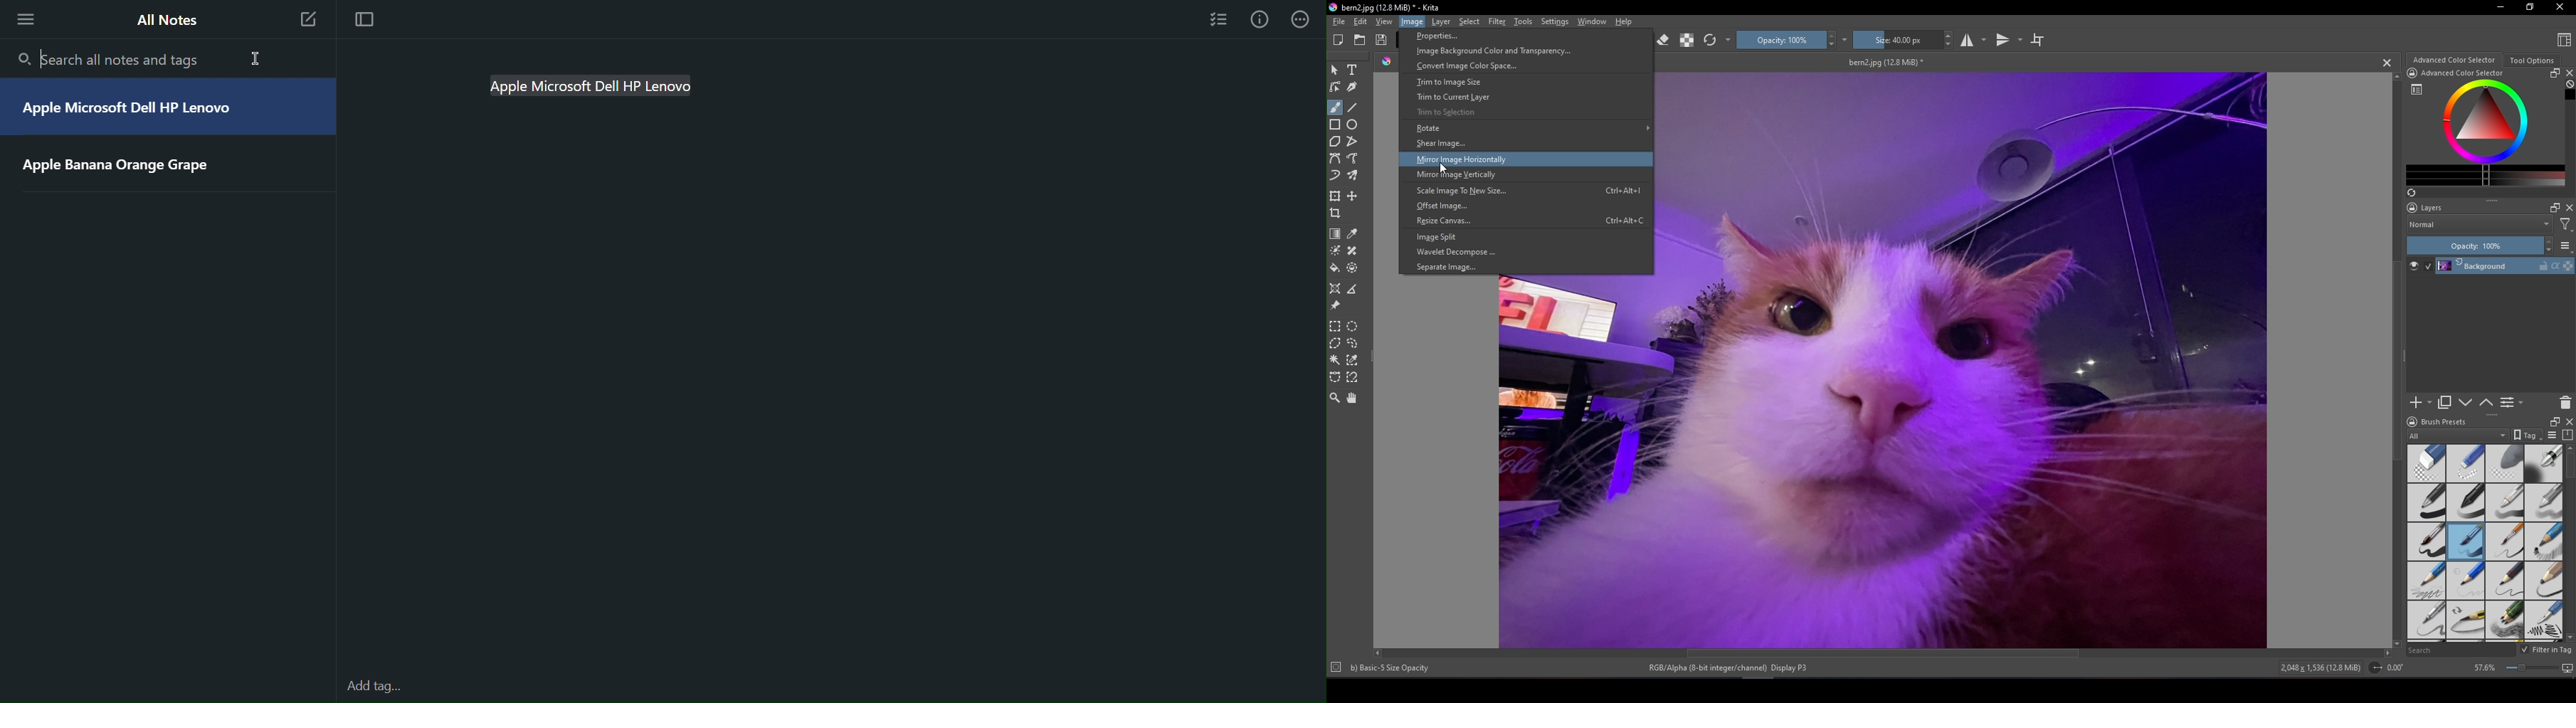 The height and width of the screenshot is (728, 2576). What do you see at coordinates (1441, 22) in the screenshot?
I see `Layer` at bounding box center [1441, 22].